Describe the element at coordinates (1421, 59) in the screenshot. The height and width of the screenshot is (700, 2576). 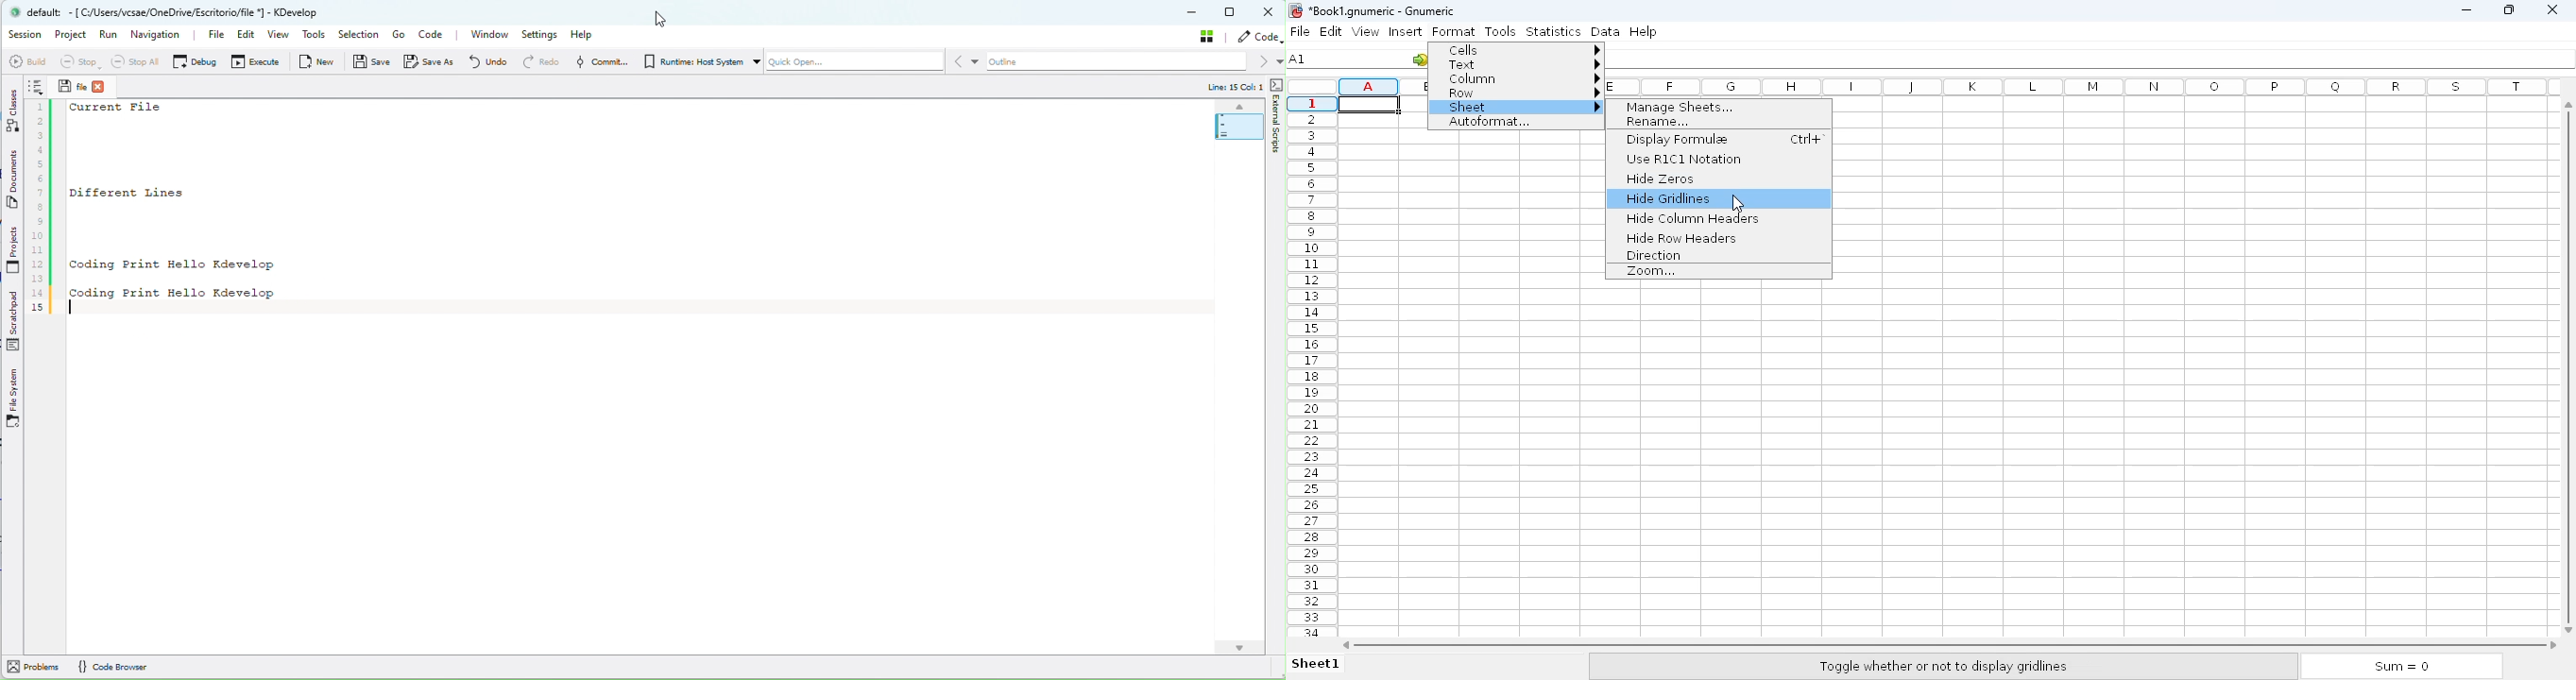
I see `go to` at that location.